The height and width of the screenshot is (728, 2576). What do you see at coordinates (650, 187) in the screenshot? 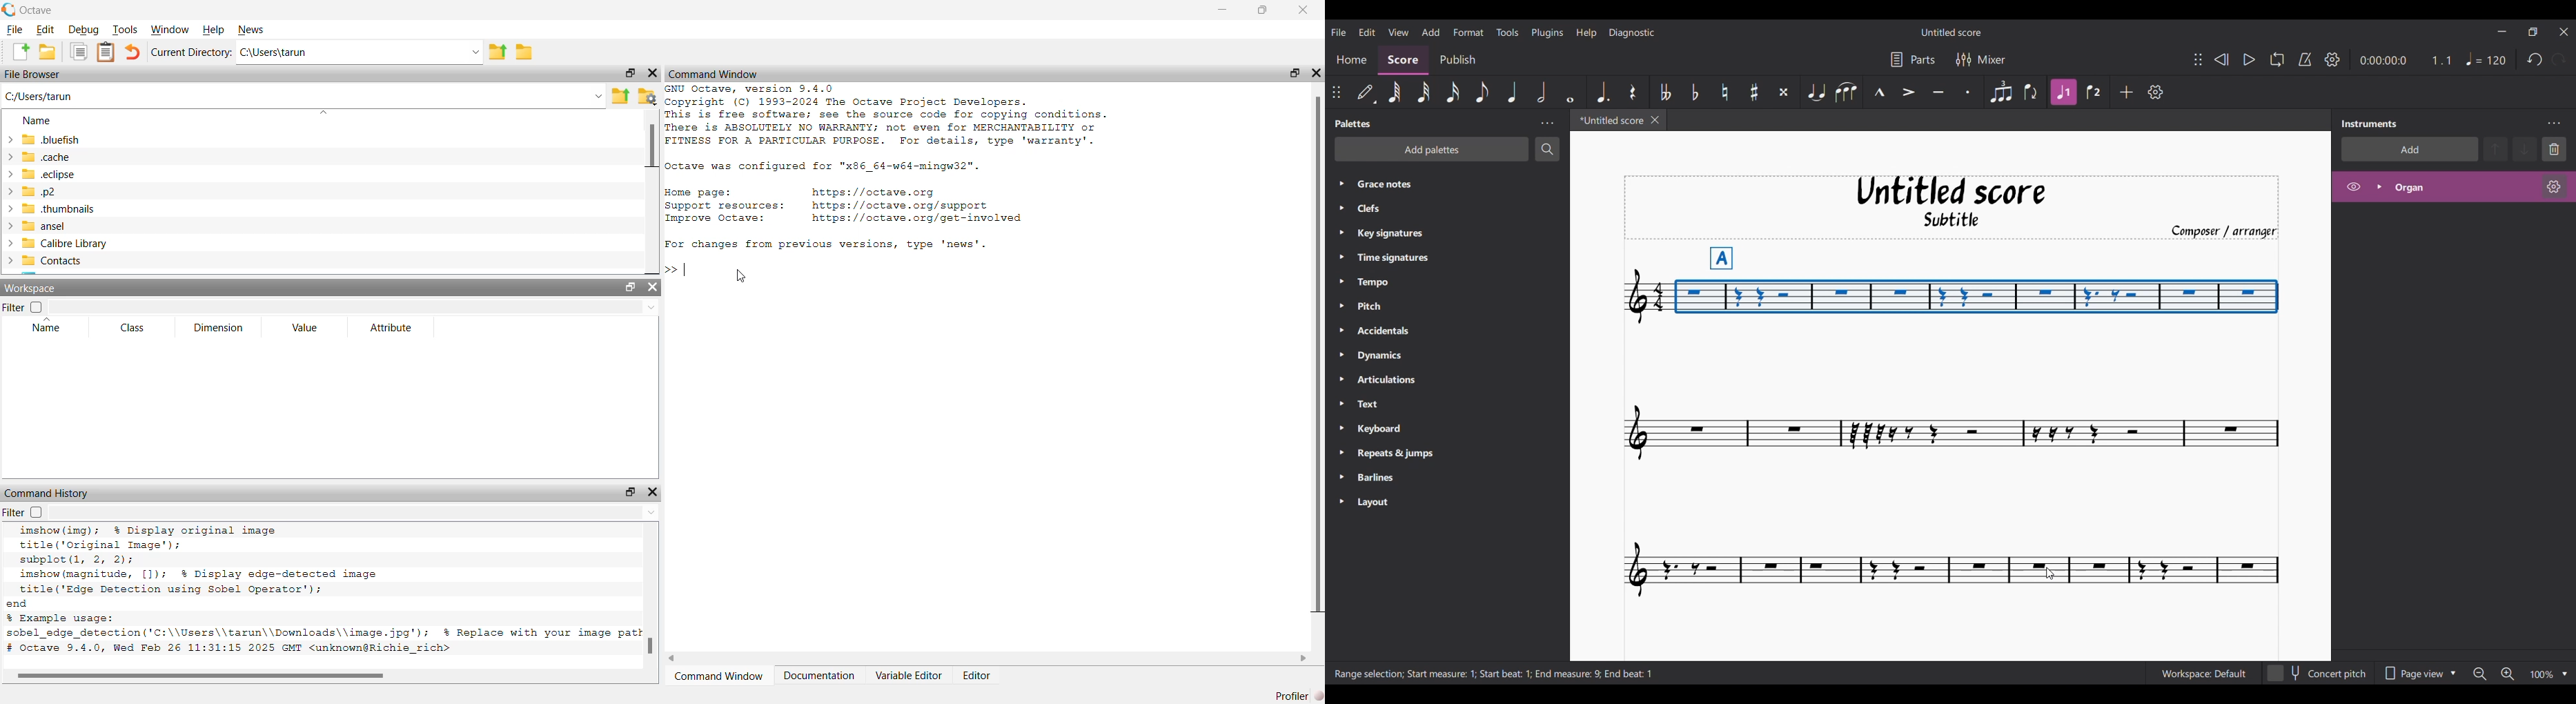
I see `vertical scroll bar` at bounding box center [650, 187].